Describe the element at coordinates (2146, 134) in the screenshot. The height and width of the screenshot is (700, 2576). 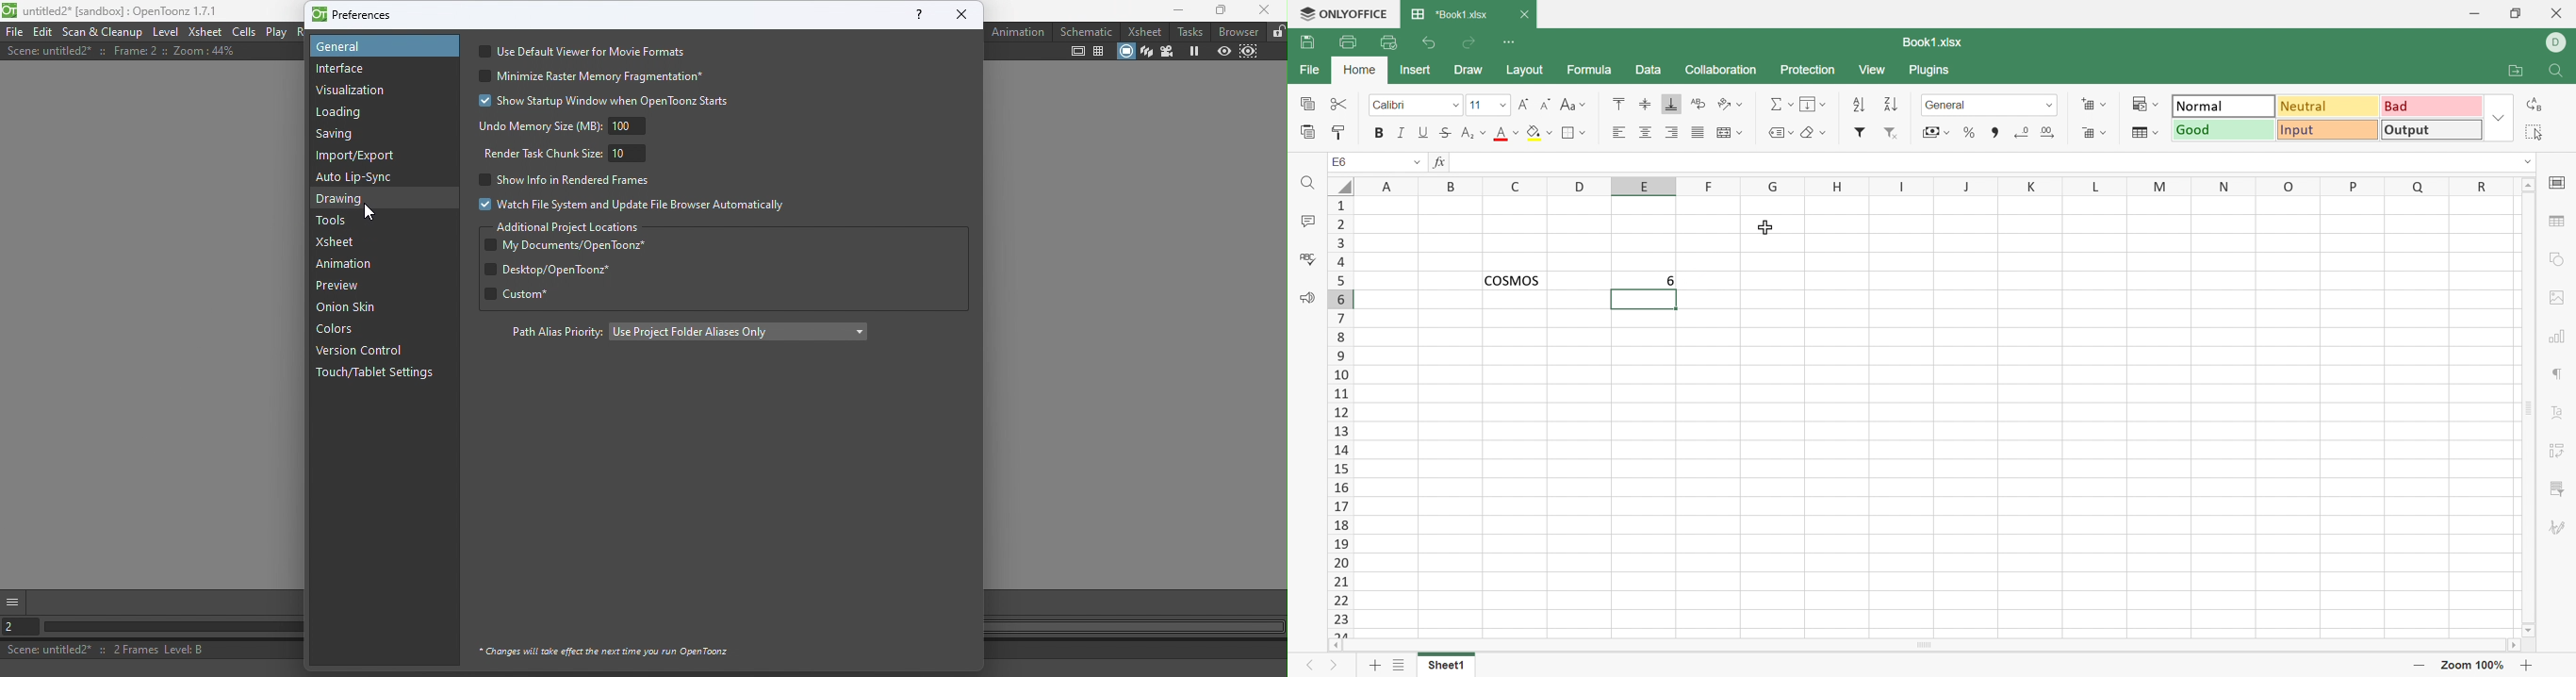
I see `Format as table template` at that location.